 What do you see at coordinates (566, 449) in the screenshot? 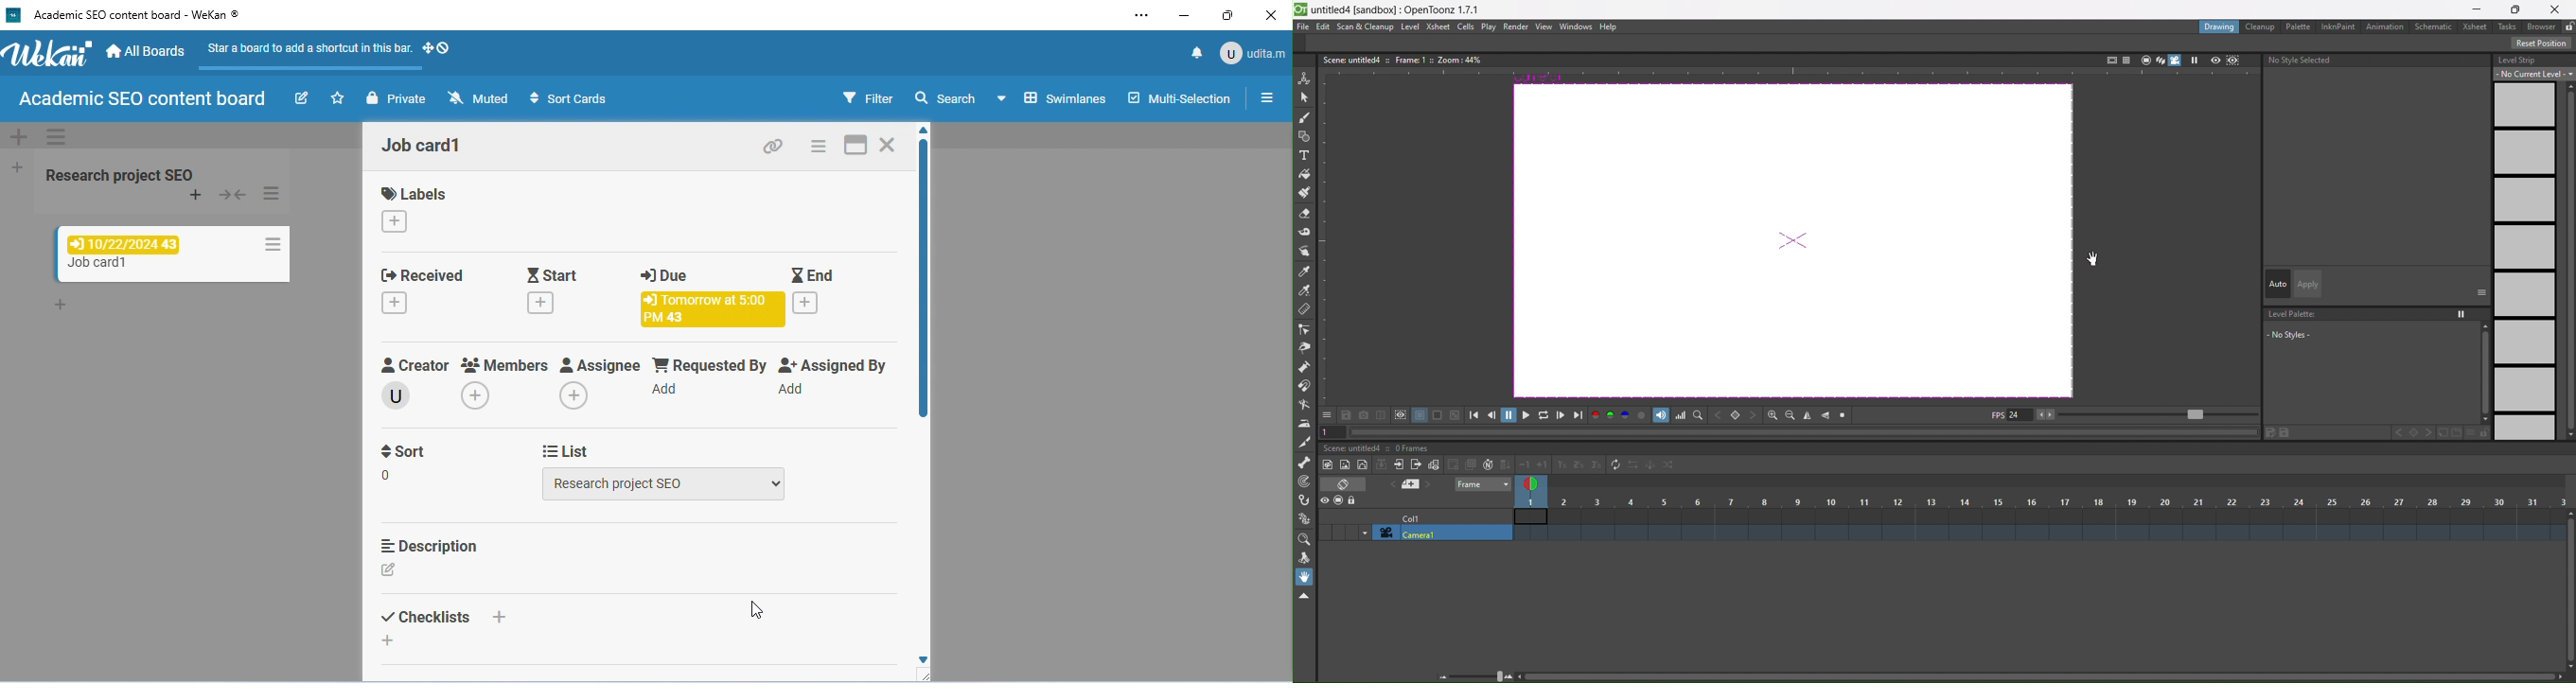
I see `list` at bounding box center [566, 449].